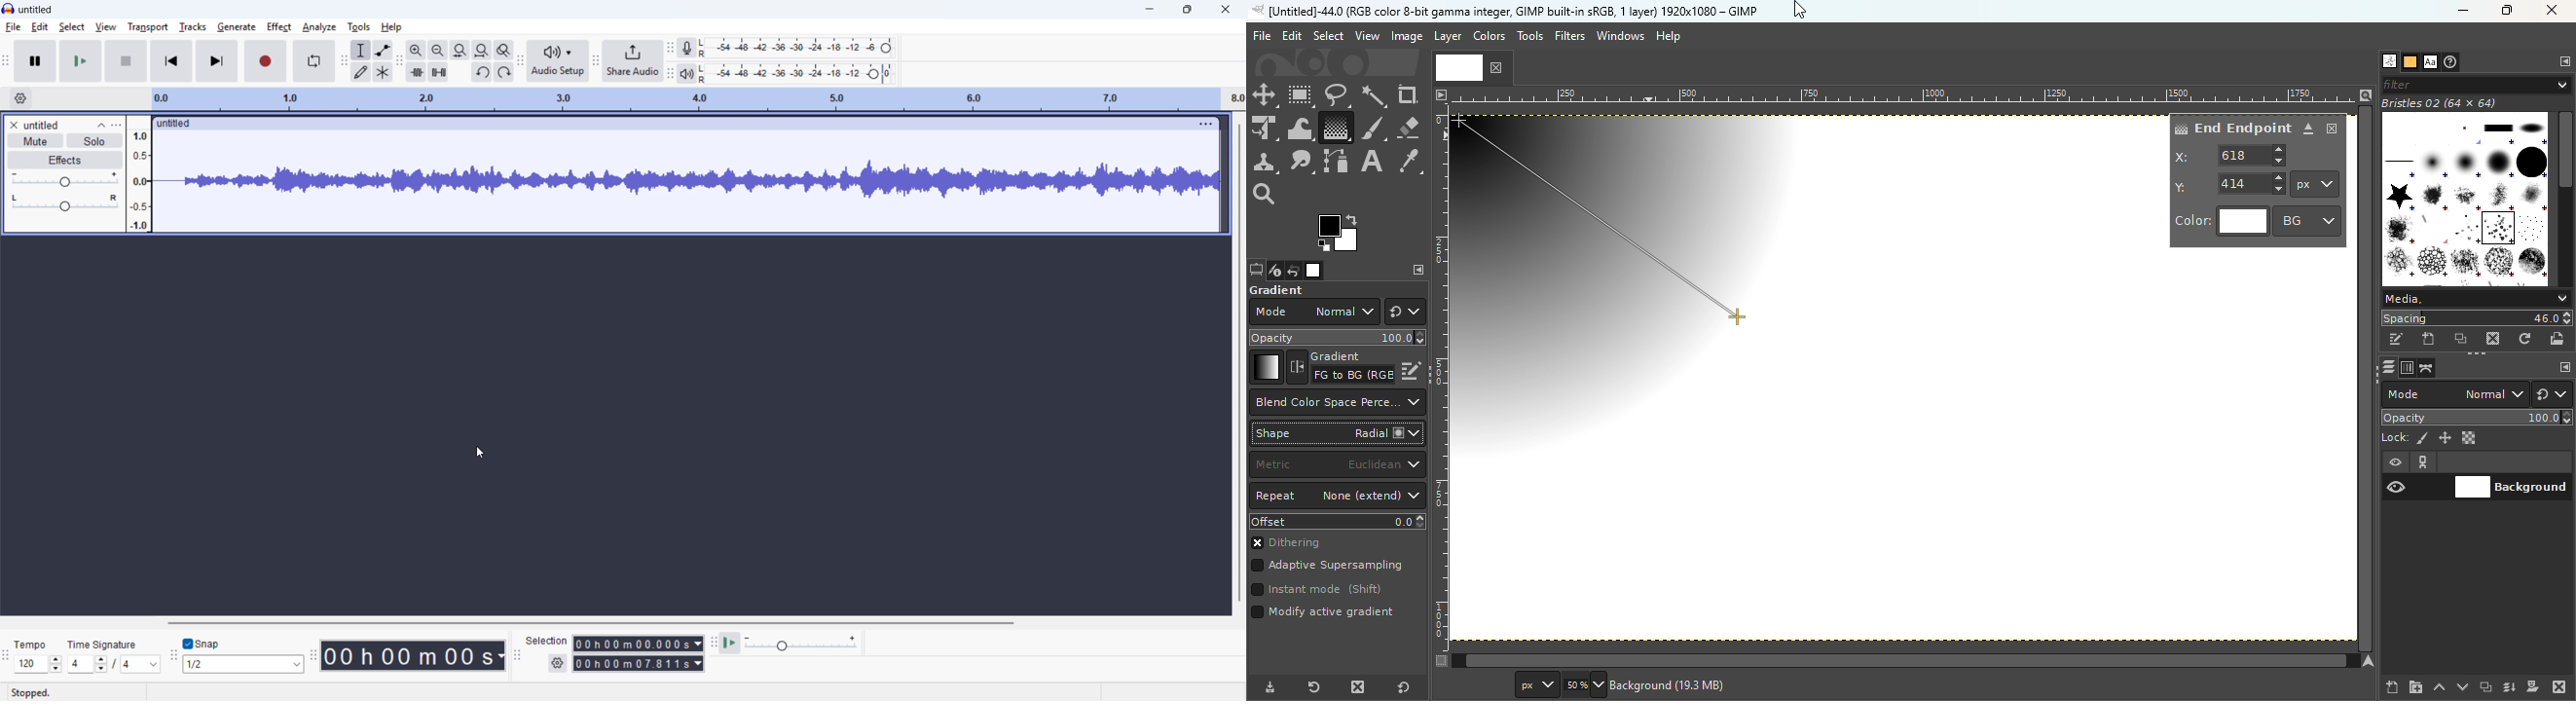  What do you see at coordinates (236, 27) in the screenshot?
I see `generate` at bounding box center [236, 27].